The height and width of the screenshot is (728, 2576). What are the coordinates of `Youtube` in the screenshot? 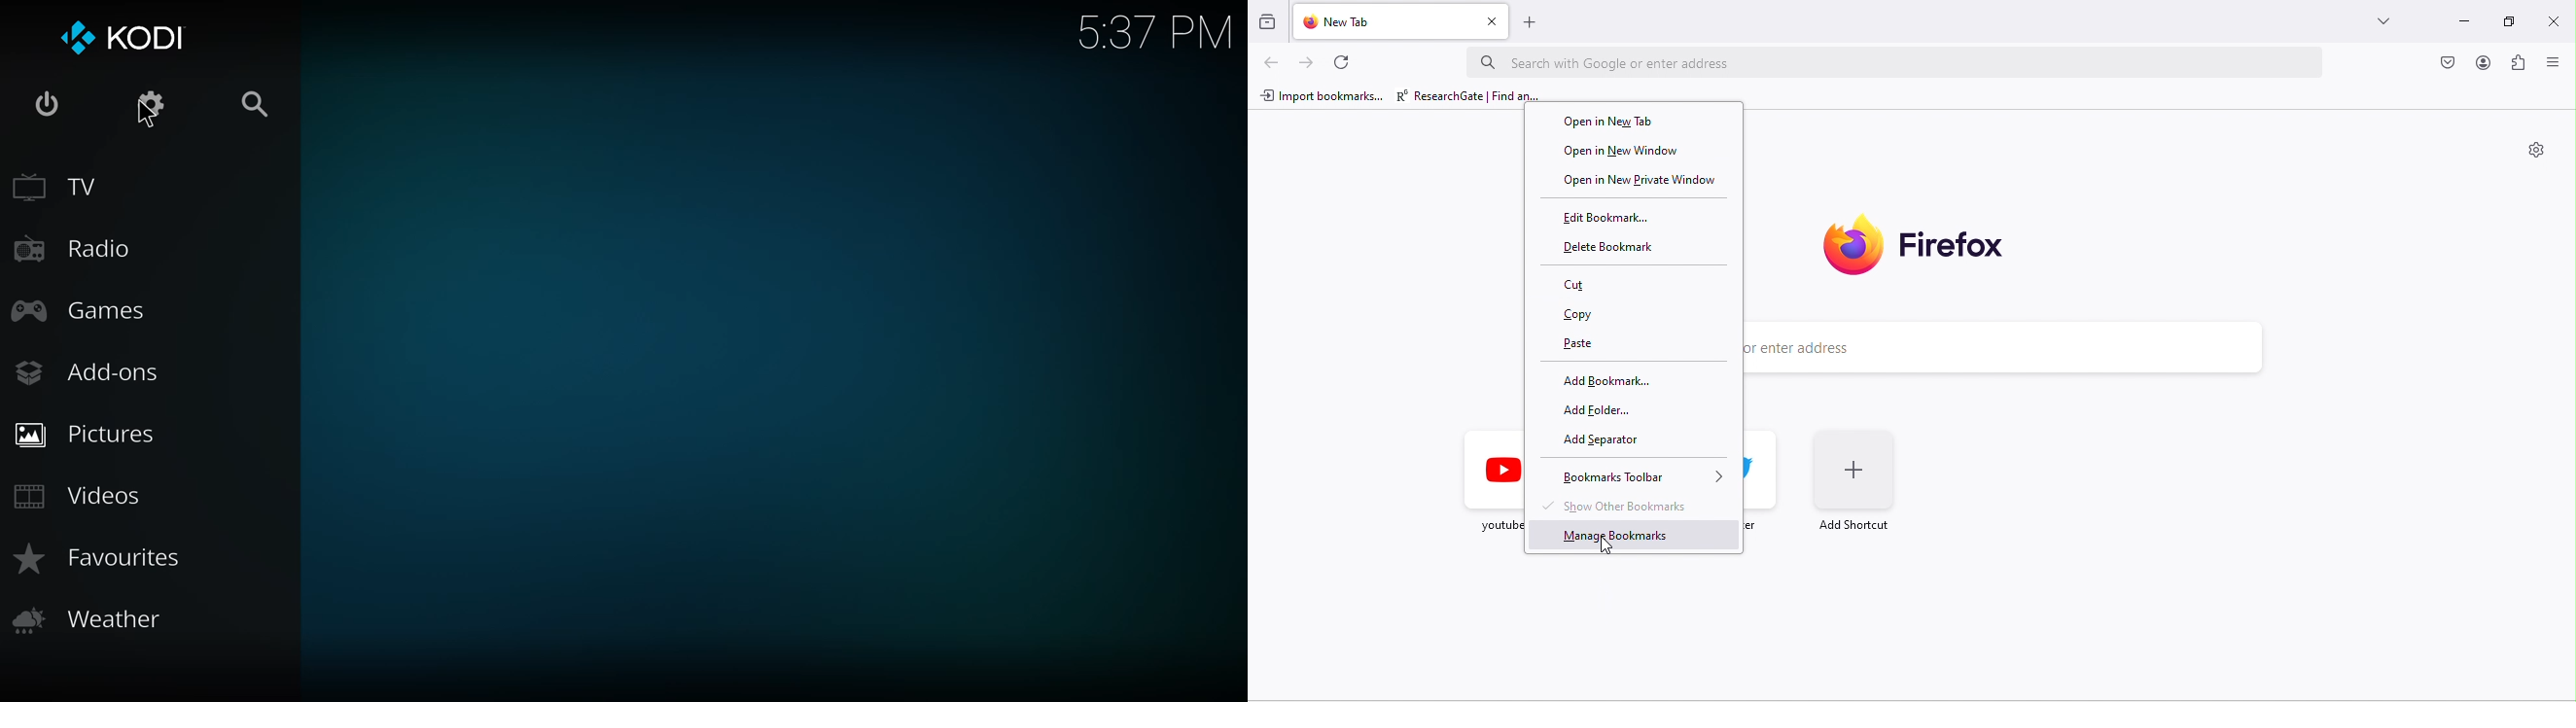 It's located at (1489, 486).